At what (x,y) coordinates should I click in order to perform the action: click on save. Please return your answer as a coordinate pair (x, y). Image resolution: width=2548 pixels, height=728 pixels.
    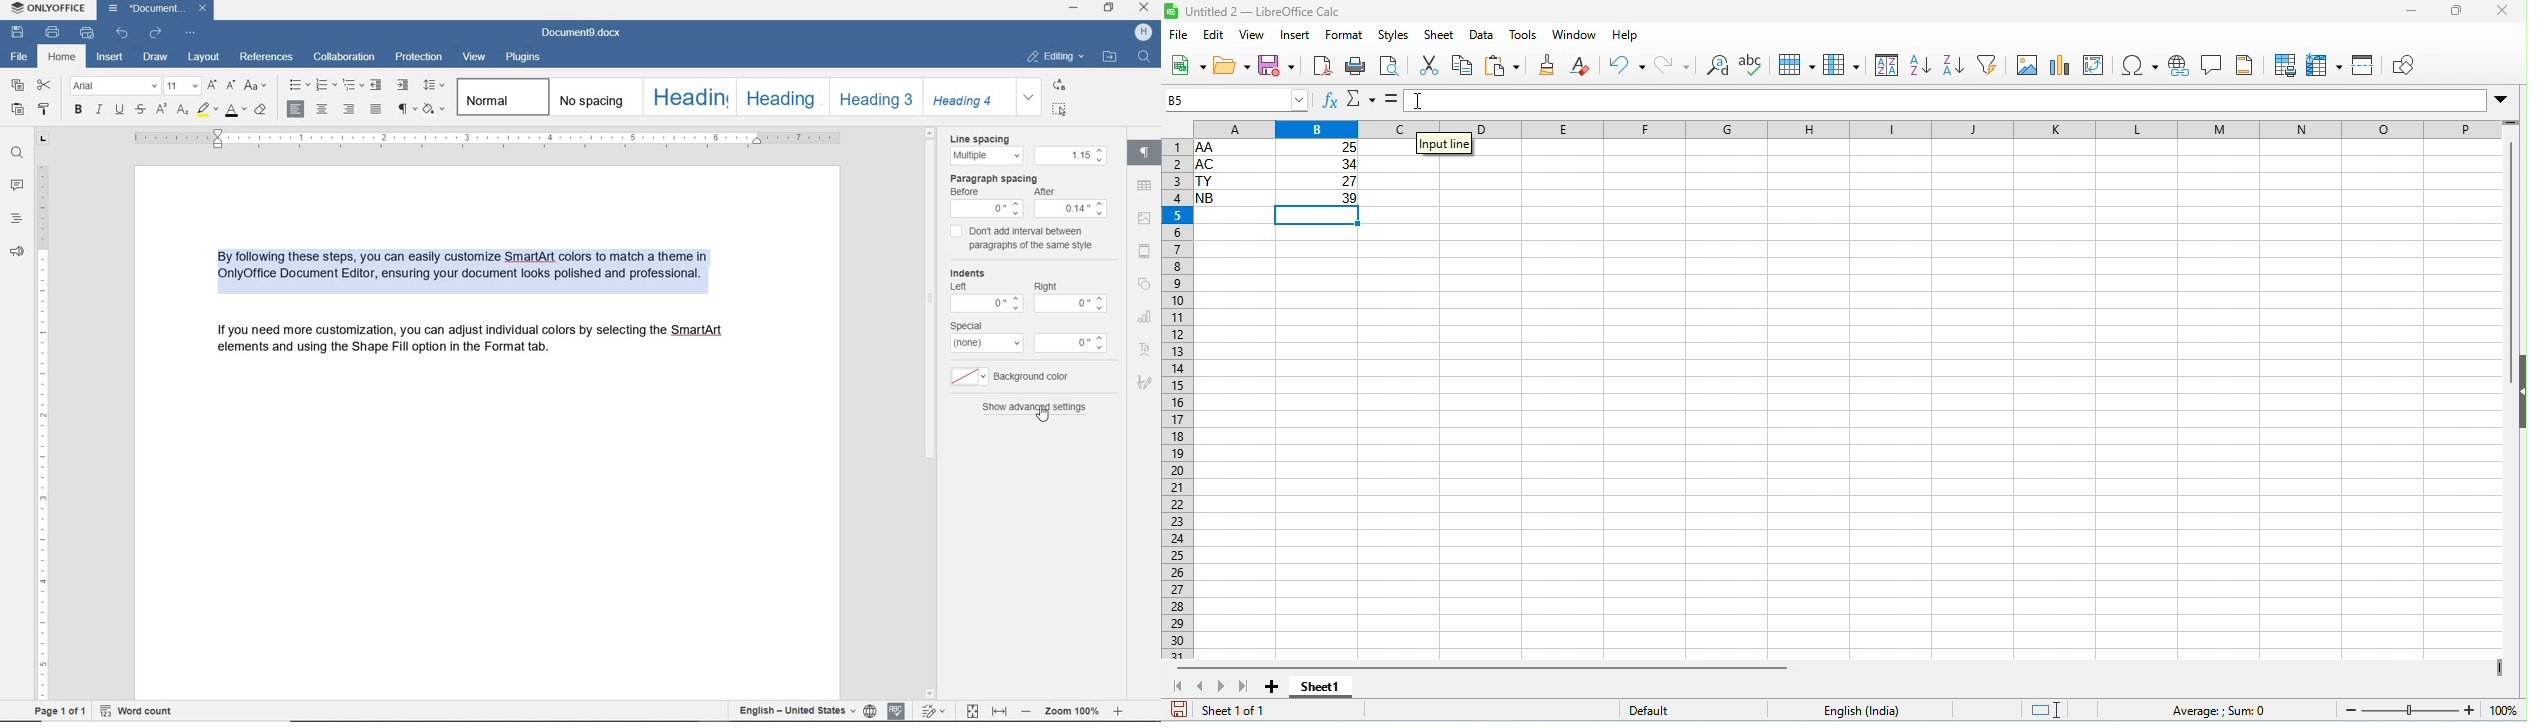
    Looking at the image, I should click on (1277, 65).